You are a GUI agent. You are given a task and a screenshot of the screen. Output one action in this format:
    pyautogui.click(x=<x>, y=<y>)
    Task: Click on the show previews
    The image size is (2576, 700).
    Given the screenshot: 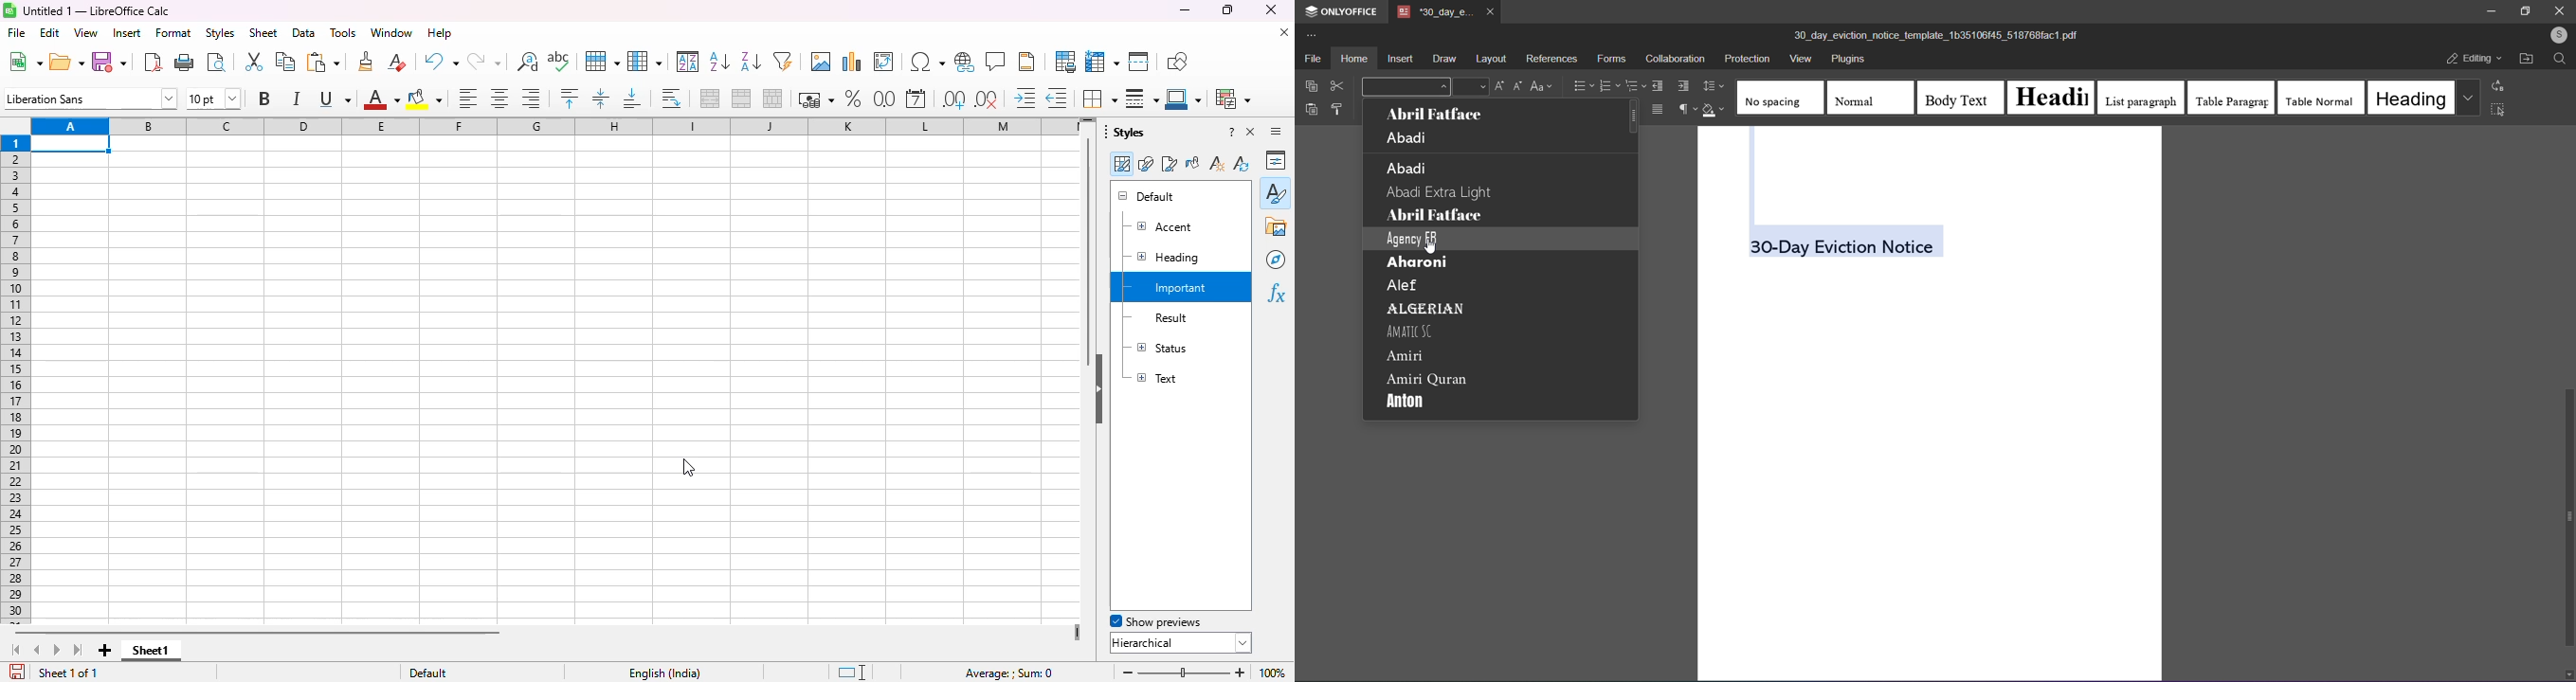 What is the action you would take?
    pyautogui.click(x=1156, y=621)
    